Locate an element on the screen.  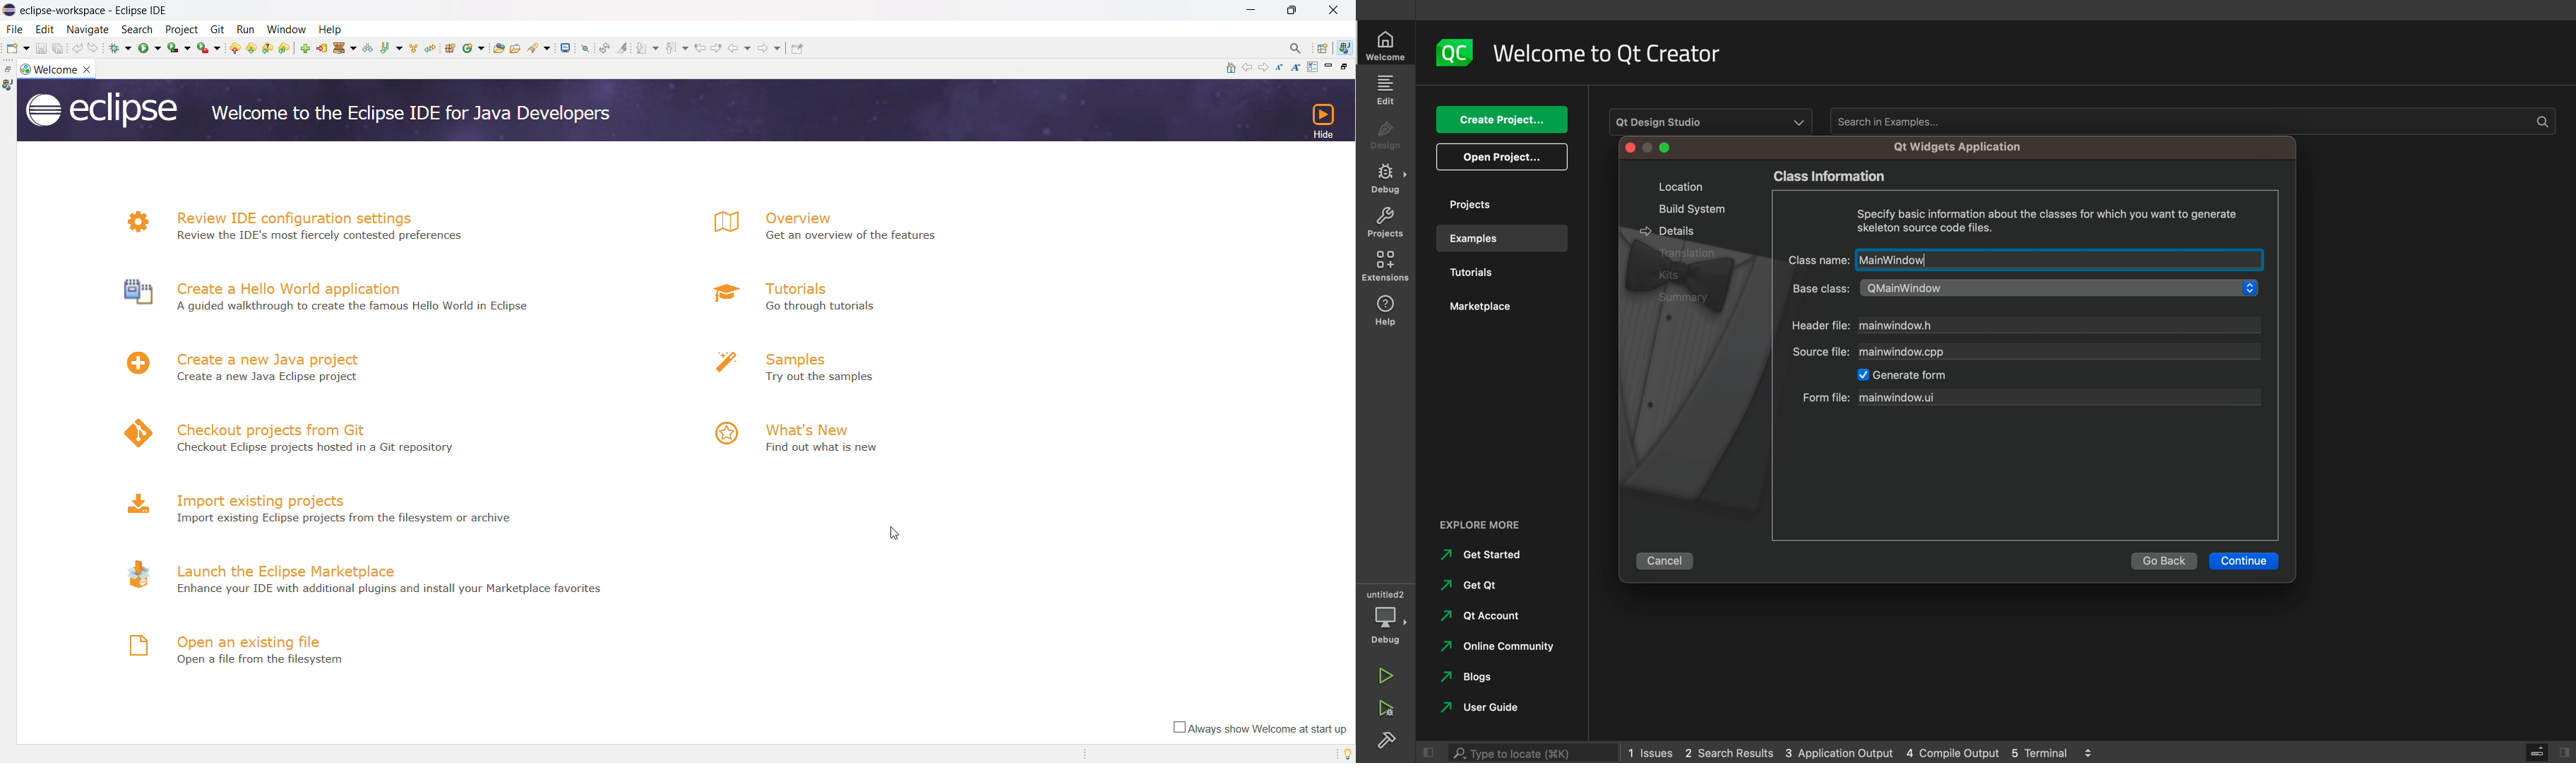
coverage is located at coordinates (179, 47).